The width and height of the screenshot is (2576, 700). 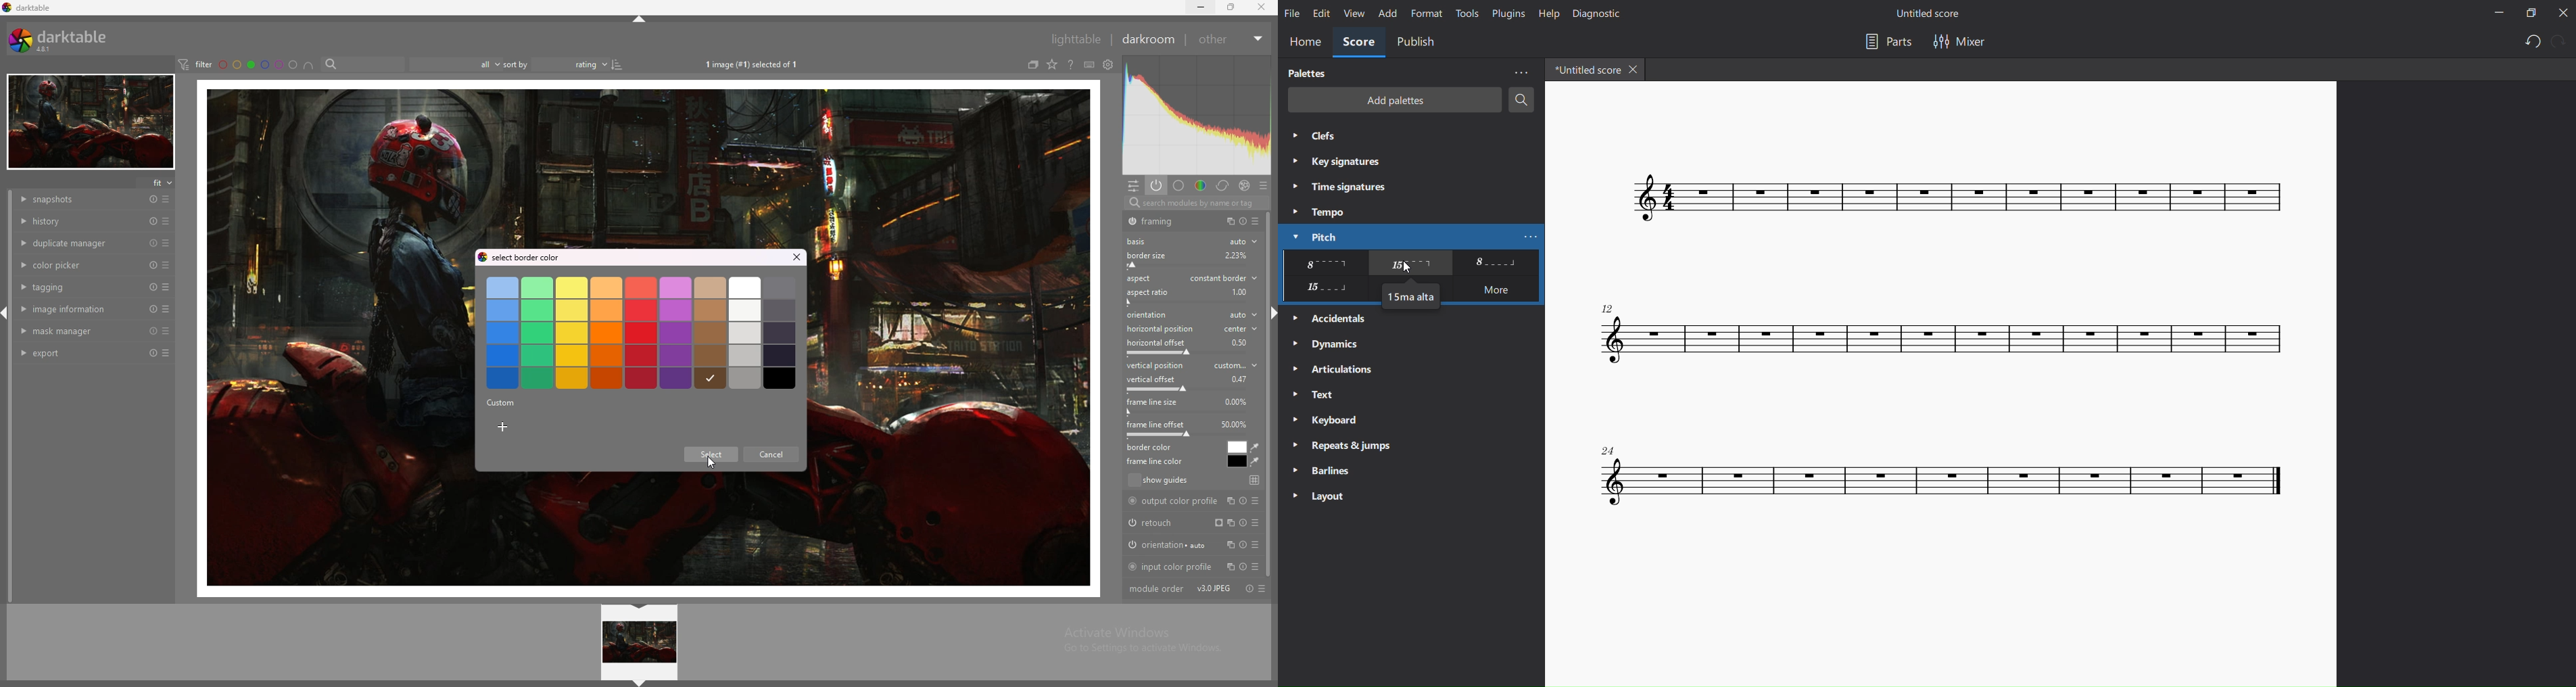 I want to click on photo heatmap, so click(x=1197, y=114).